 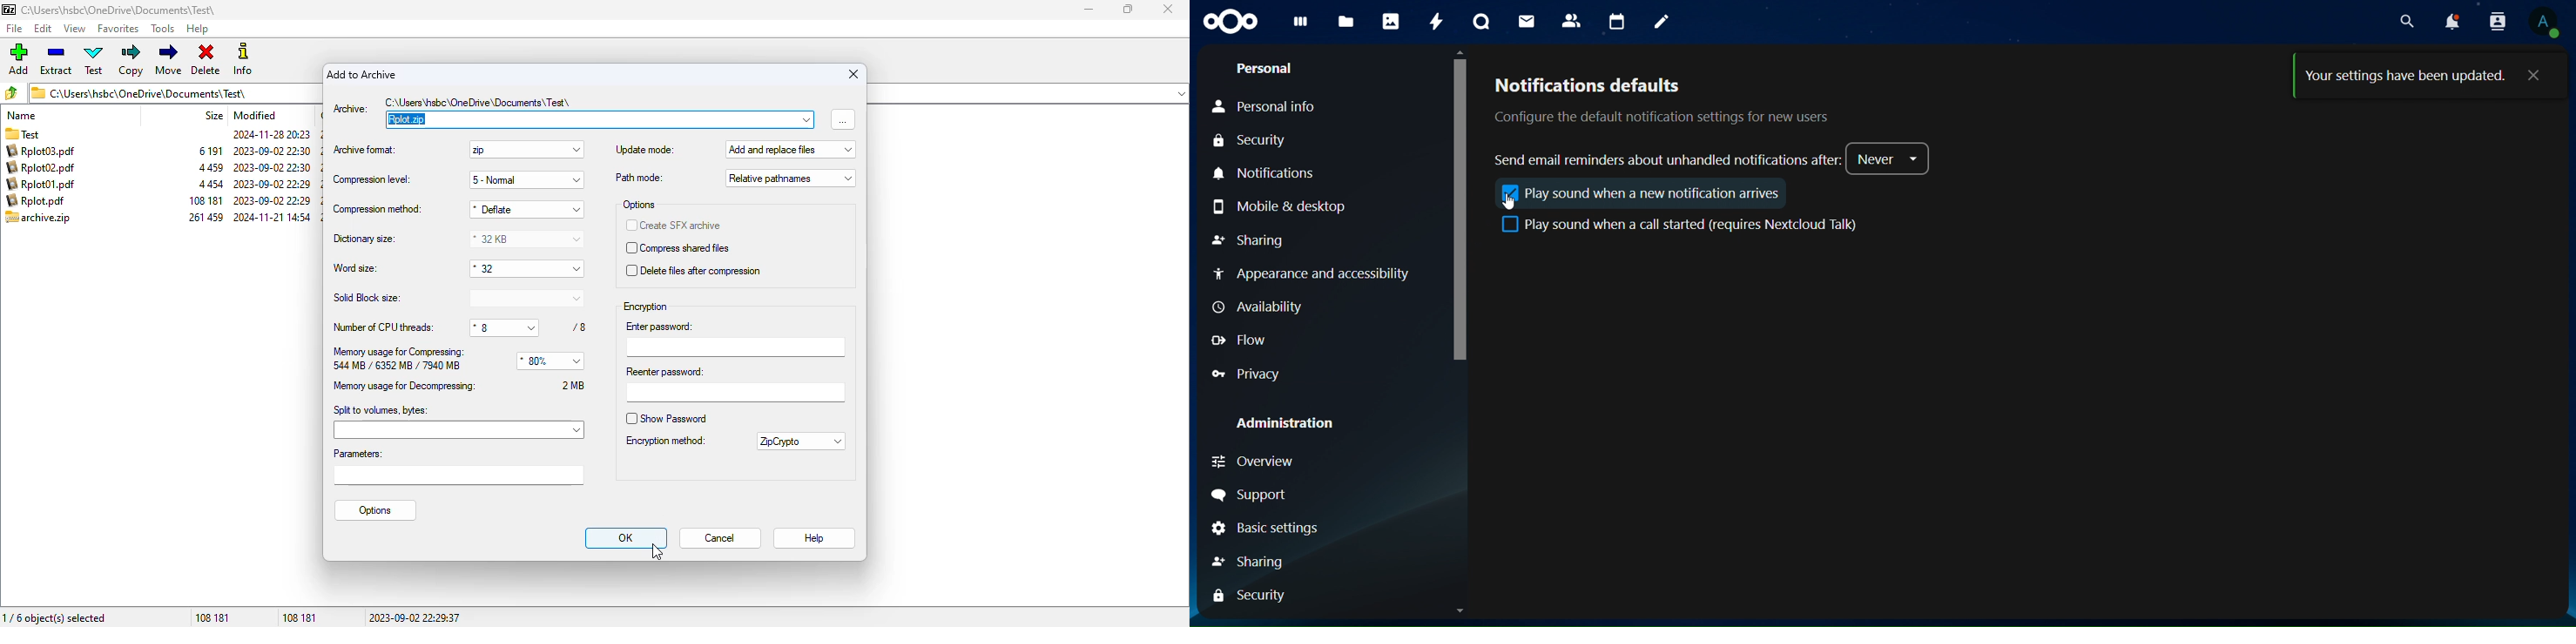 I want to click on name, so click(x=22, y=115).